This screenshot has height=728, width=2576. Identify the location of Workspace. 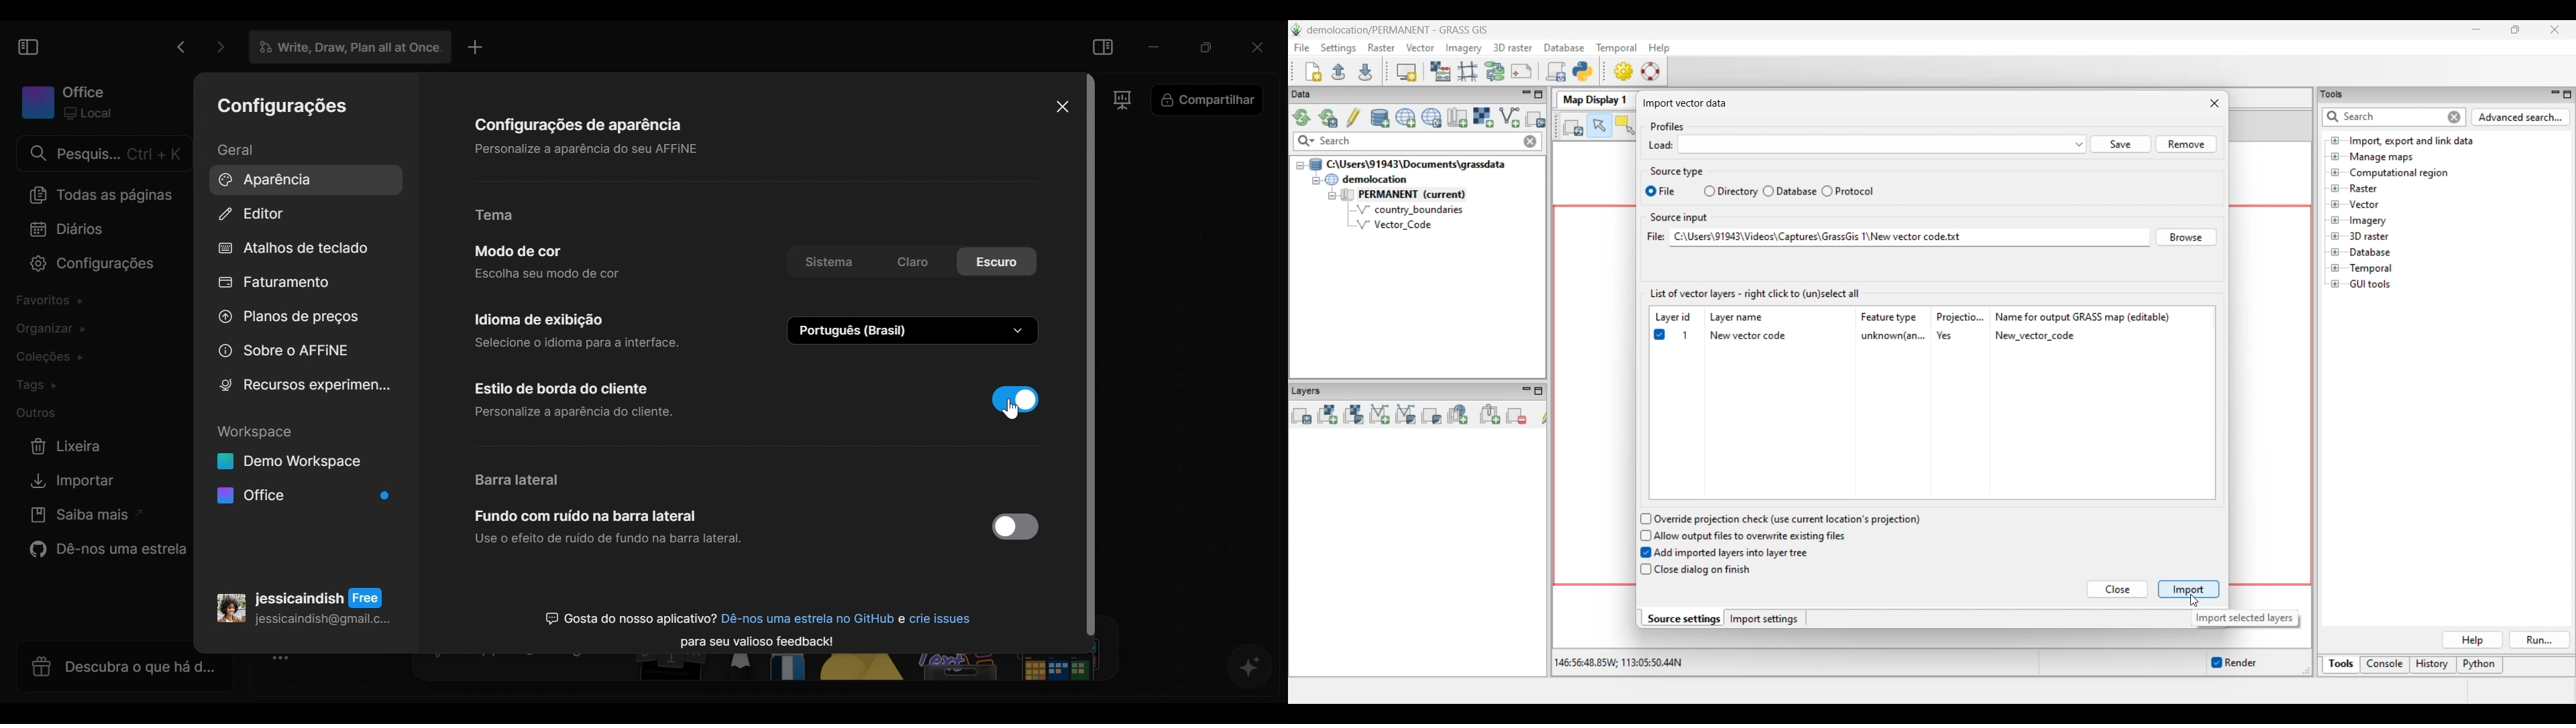
(303, 466).